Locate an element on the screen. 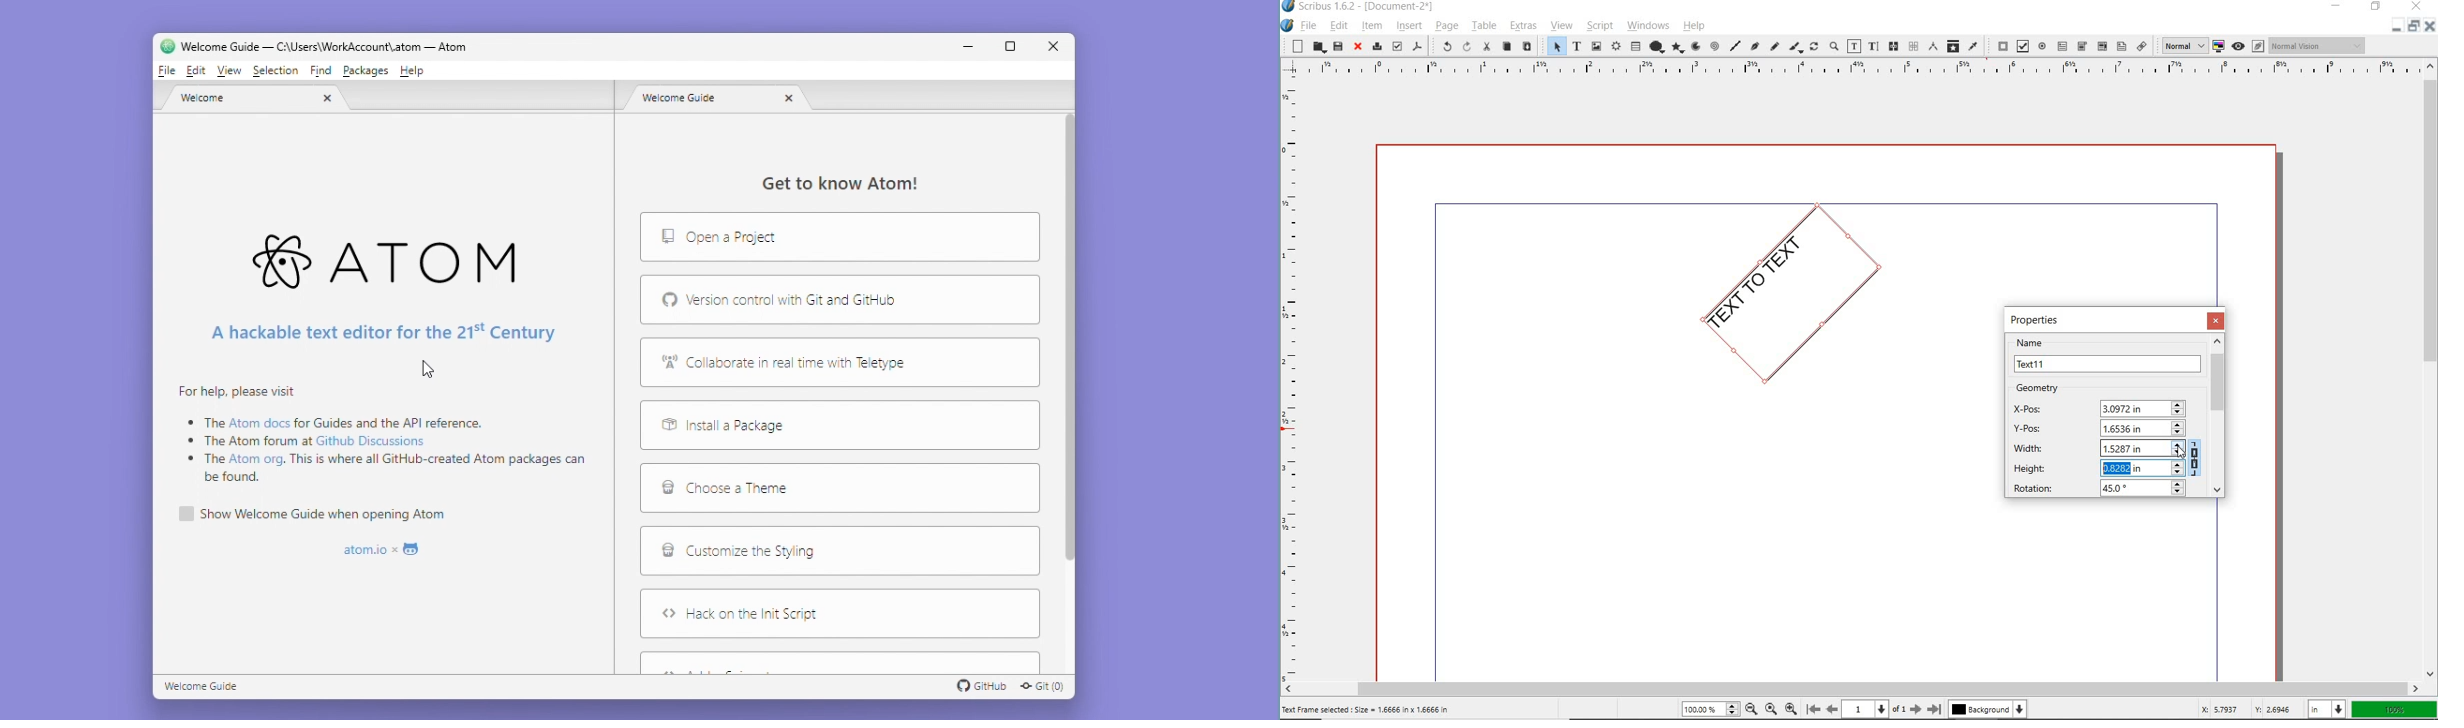 This screenshot has width=2464, height=728. pdf push button is located at coordinates (1999, 46).